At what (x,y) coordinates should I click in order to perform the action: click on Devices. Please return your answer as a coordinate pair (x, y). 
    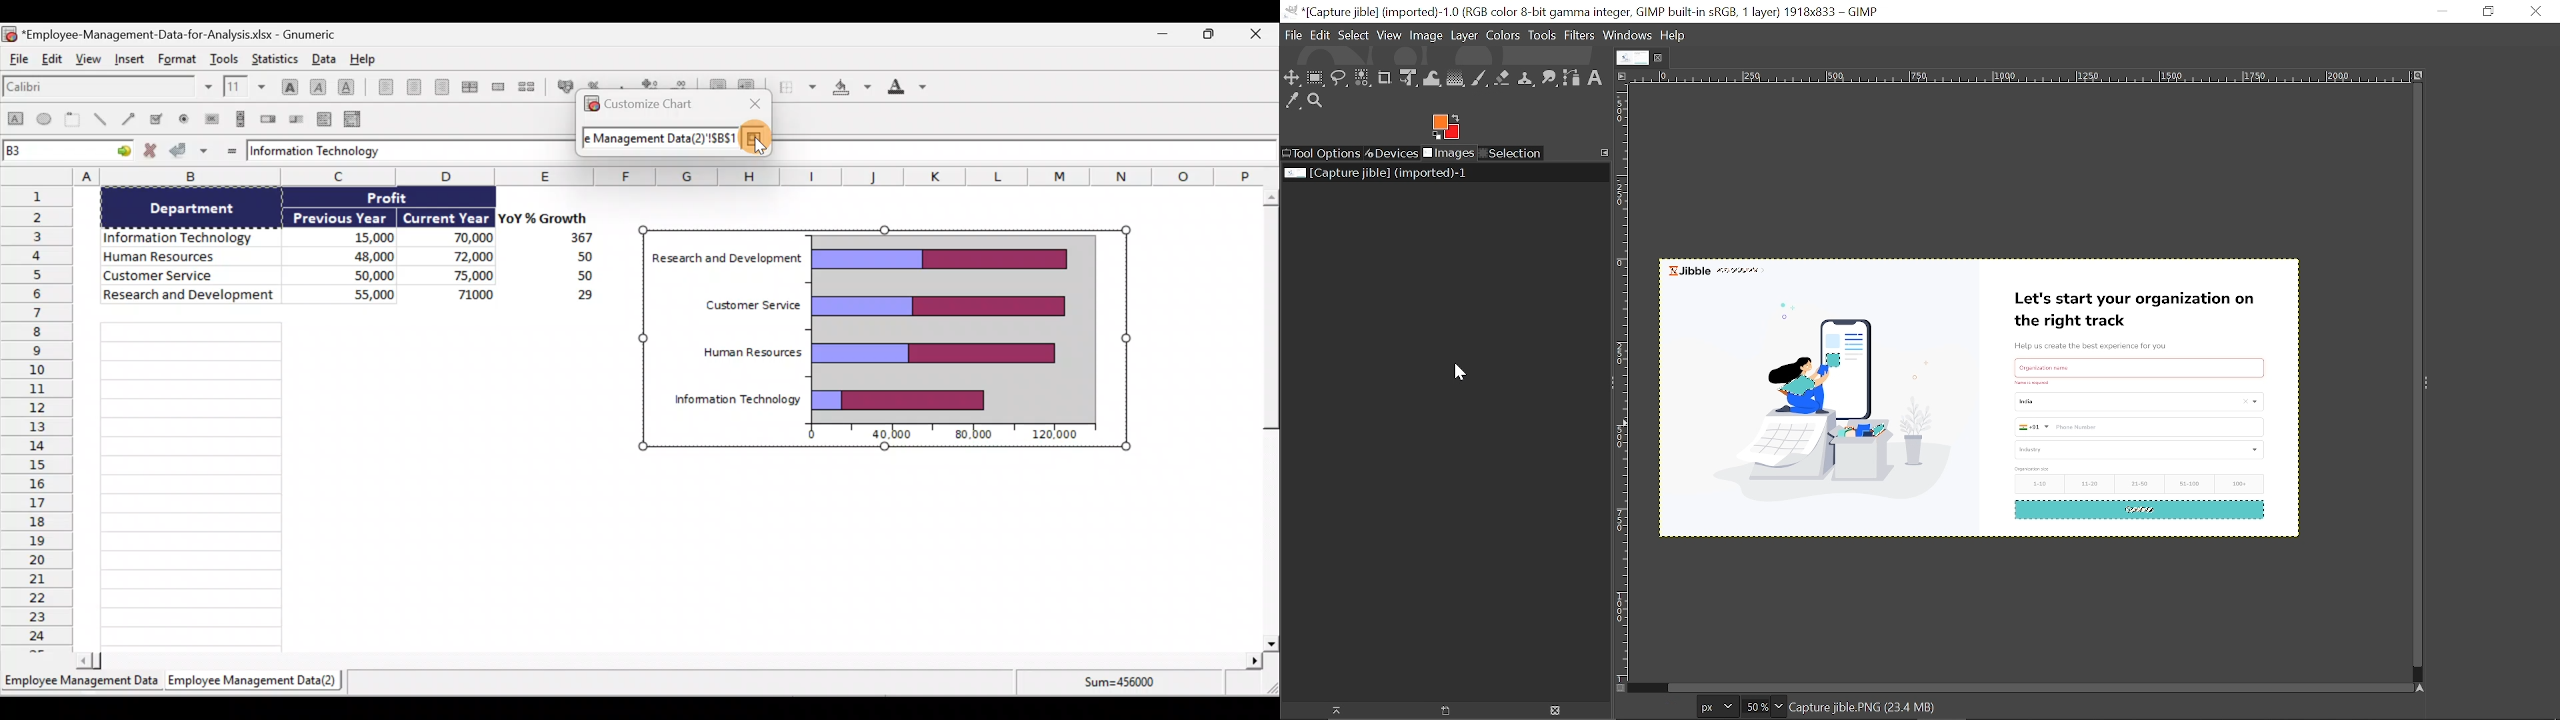
    Looking at the image, I should click on (1391, 154).